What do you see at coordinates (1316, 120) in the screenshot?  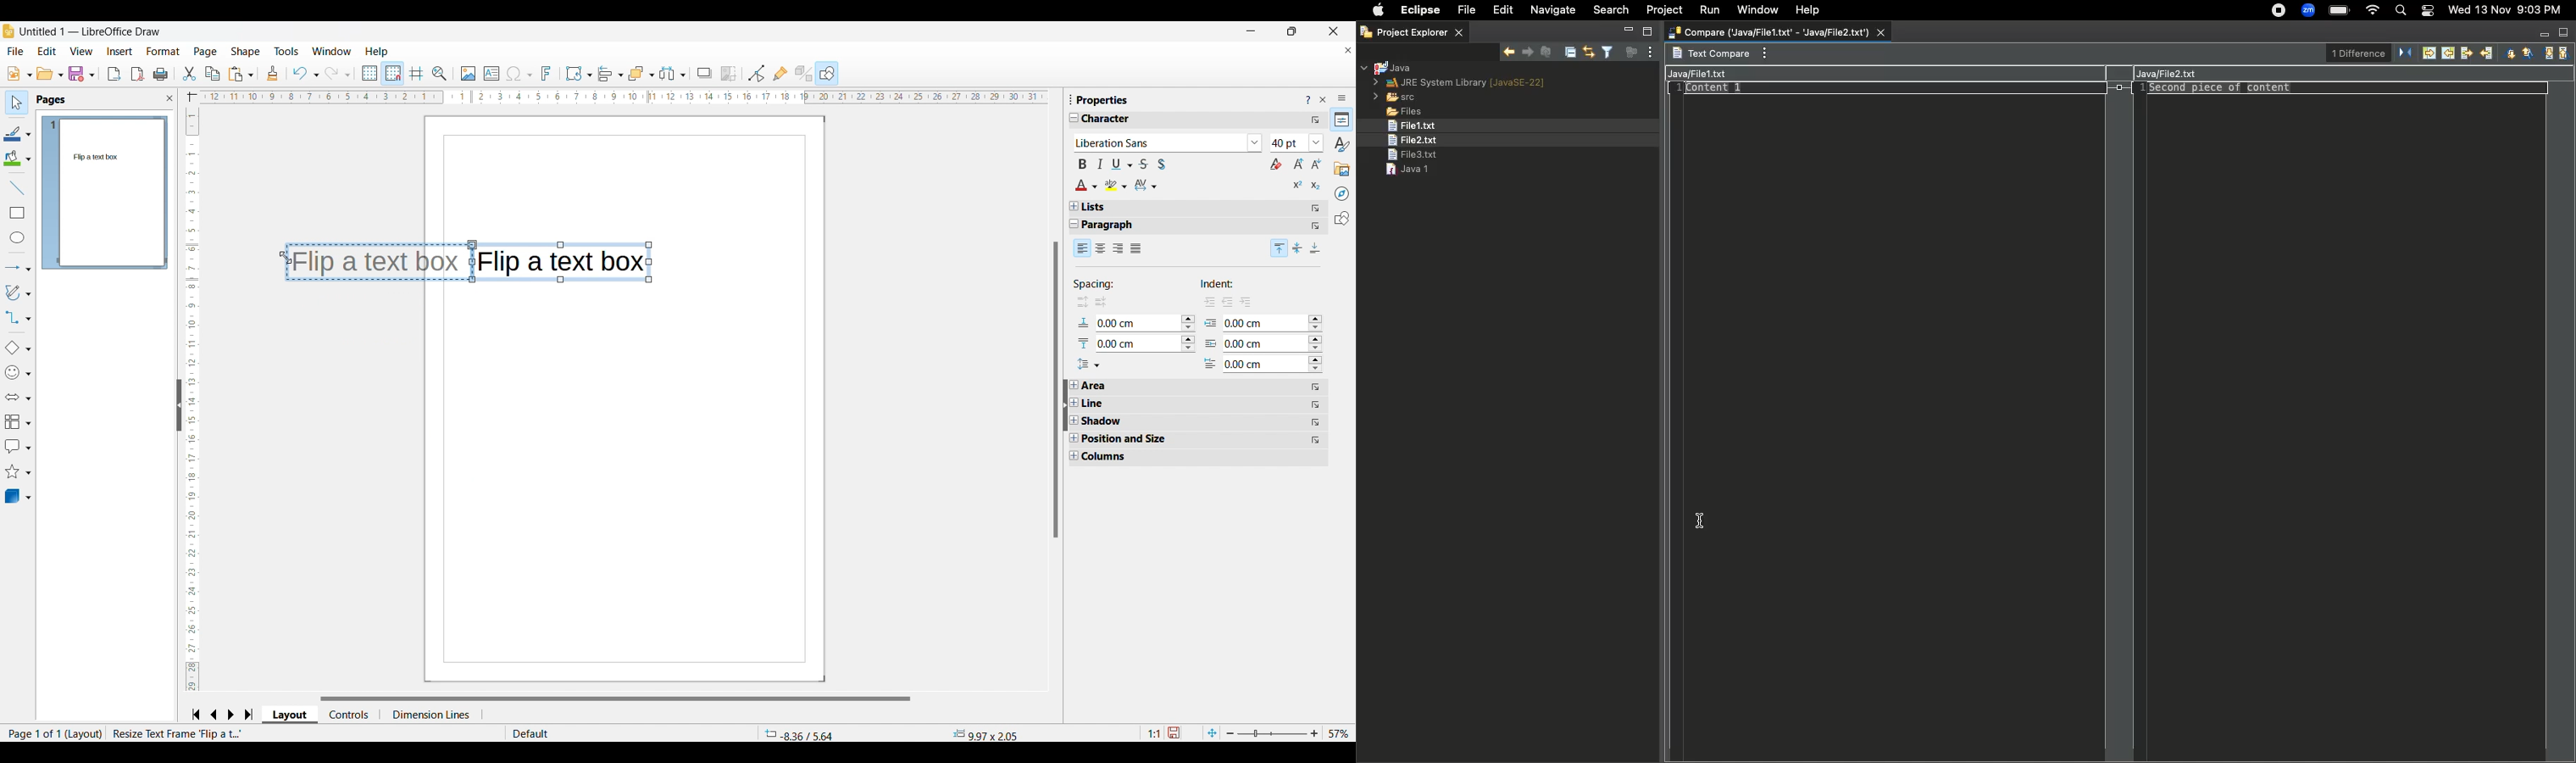 I see `More options` at bounding box center [1316, 120].